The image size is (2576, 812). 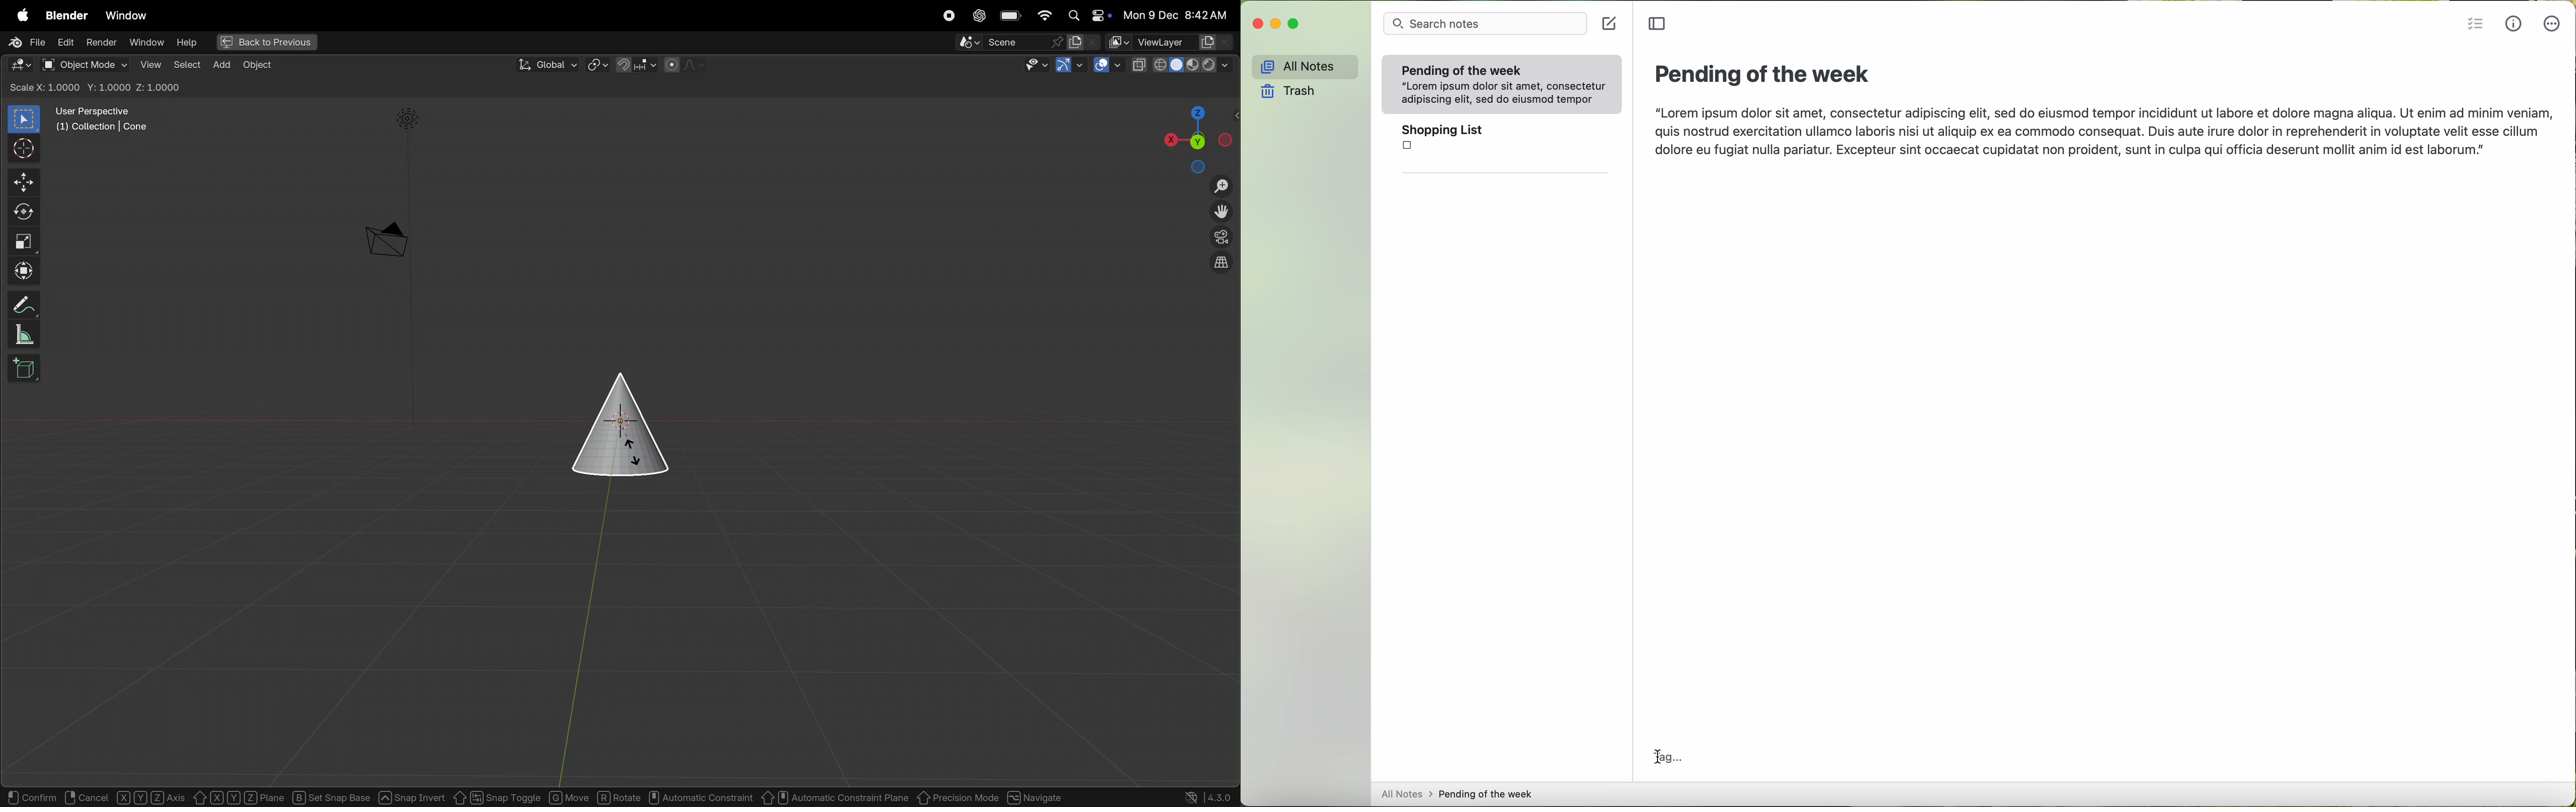 What do you see at coordinates (1657, 25) in the screenshot?
I see `toggle sidebar` at bounding box center [1657, 25].